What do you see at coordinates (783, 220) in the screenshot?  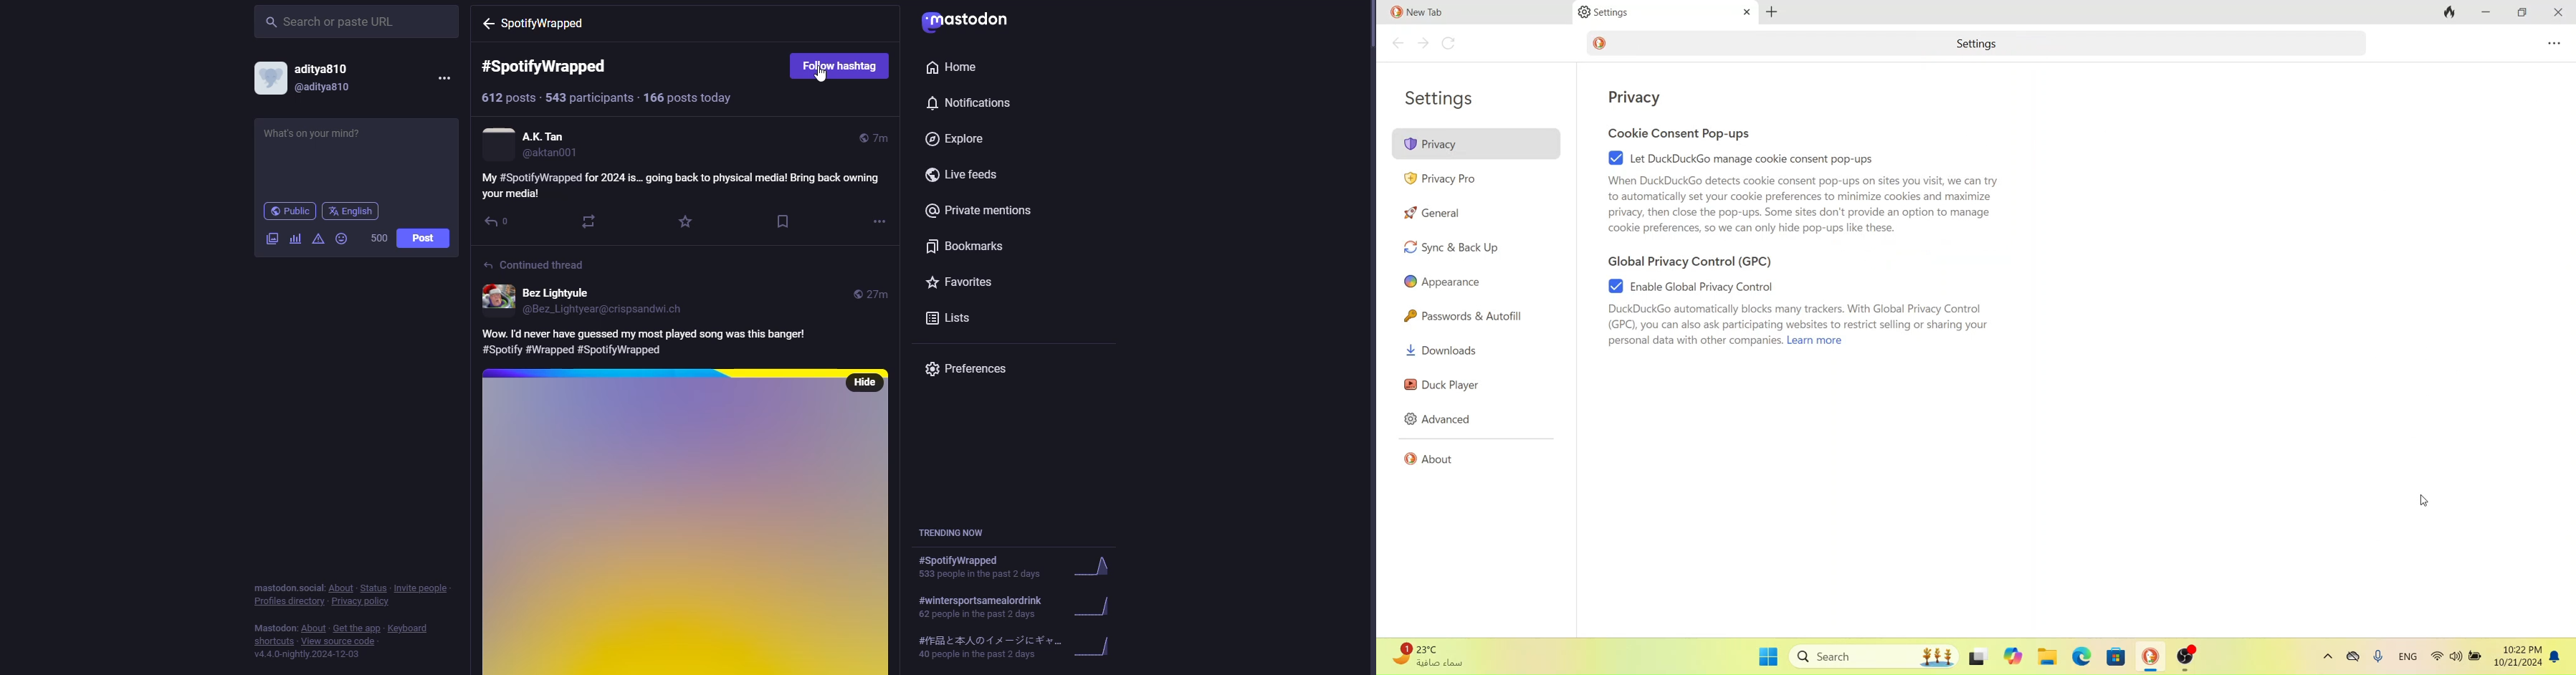 I see `bookmark` at bounding box center [783, 220].